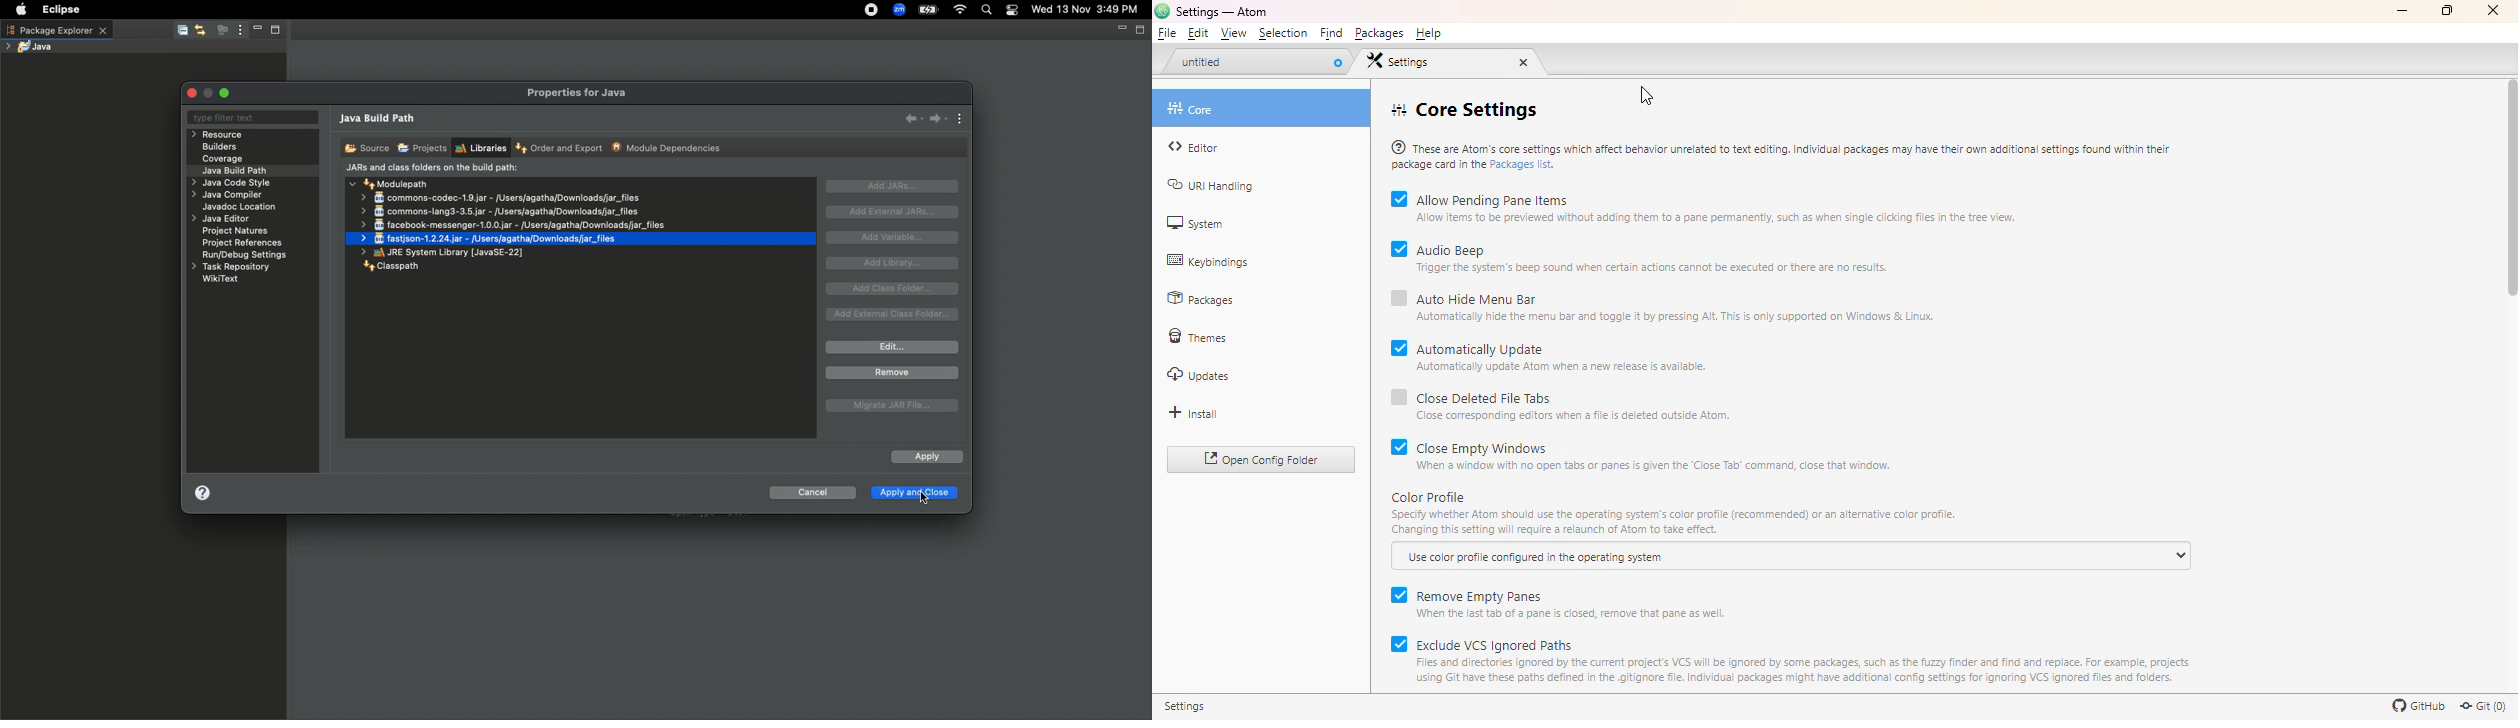 This screenshot has height=728, width=2520. What do you see at coordinates (1398, 305) in the screenshot?
I see `checkbox` at bounding box center [1398, 305].